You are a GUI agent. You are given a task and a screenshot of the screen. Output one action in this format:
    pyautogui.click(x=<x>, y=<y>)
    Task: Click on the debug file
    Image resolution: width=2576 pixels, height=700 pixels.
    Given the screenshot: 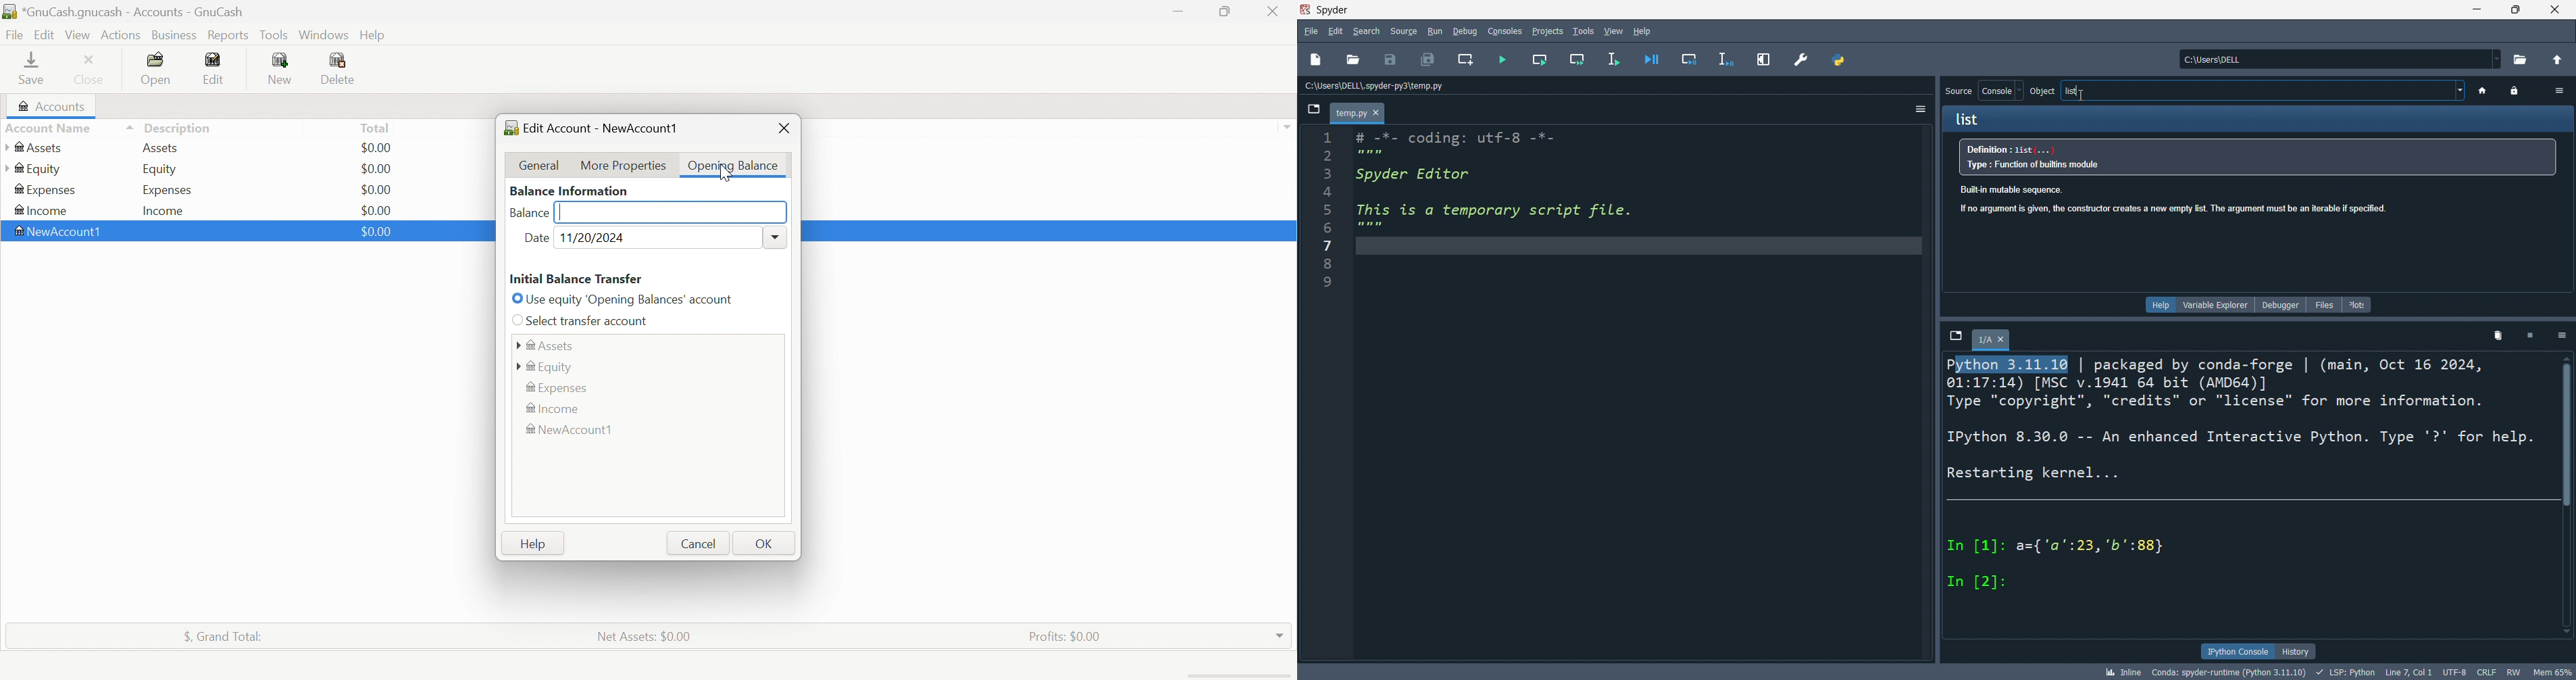 What is the action you would take?
    pyautogui.click(x=1646, y=60)
    